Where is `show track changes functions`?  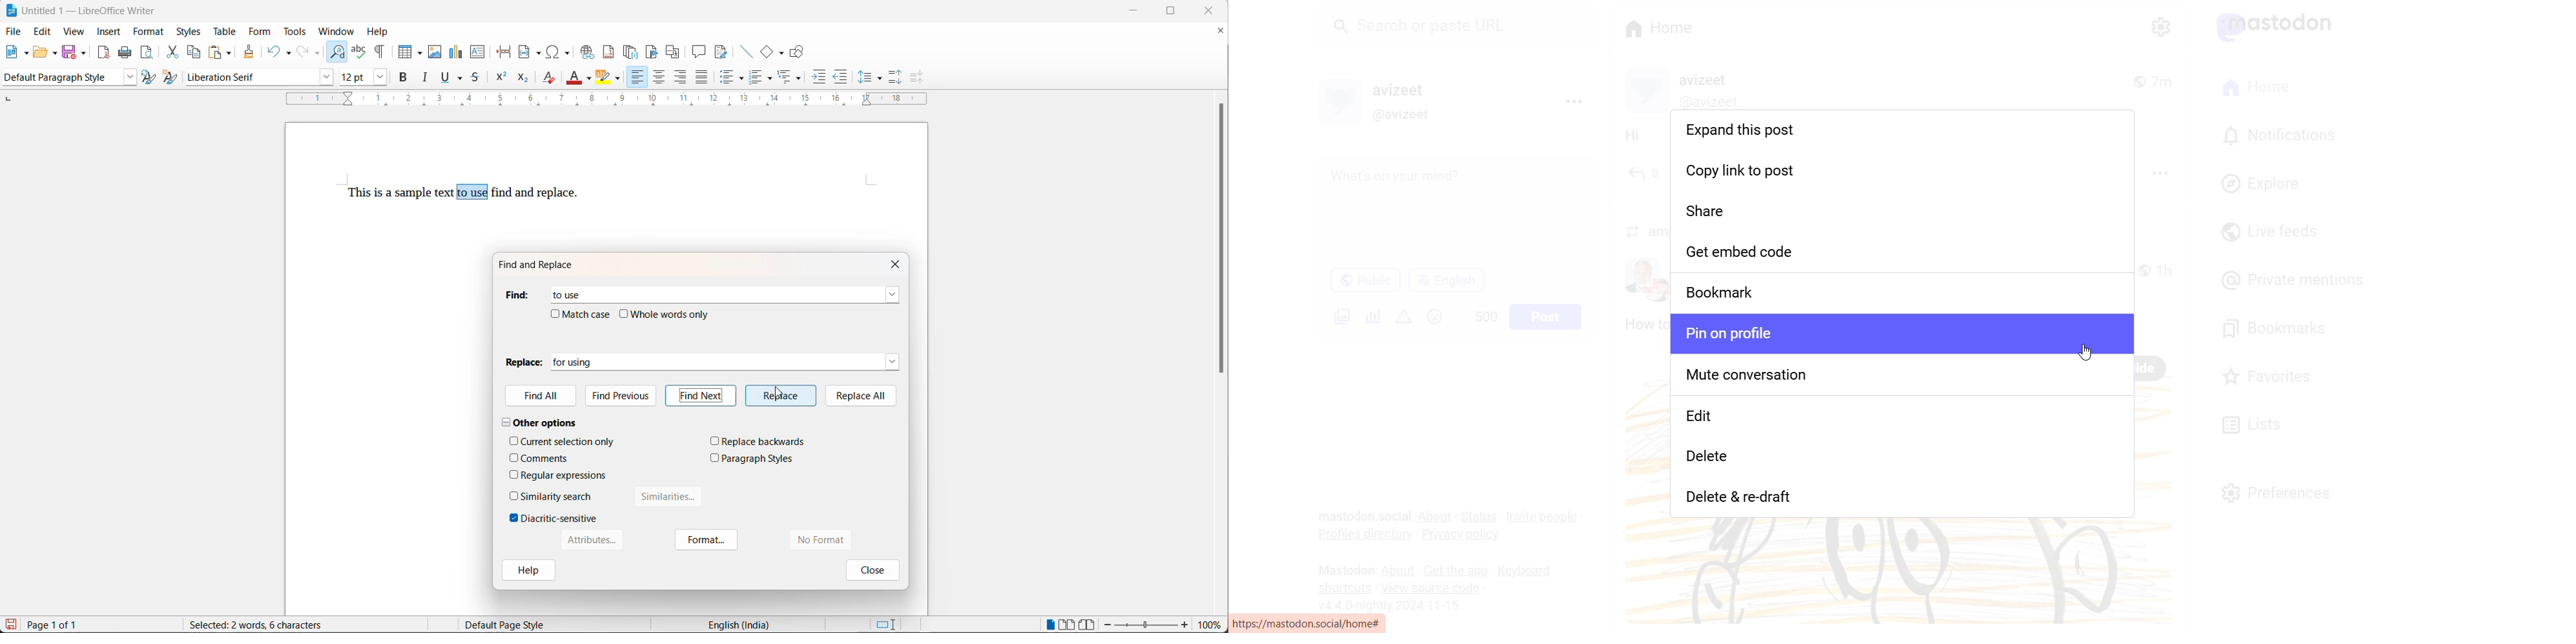 show track changes functions is located at coordinates (721, 52).